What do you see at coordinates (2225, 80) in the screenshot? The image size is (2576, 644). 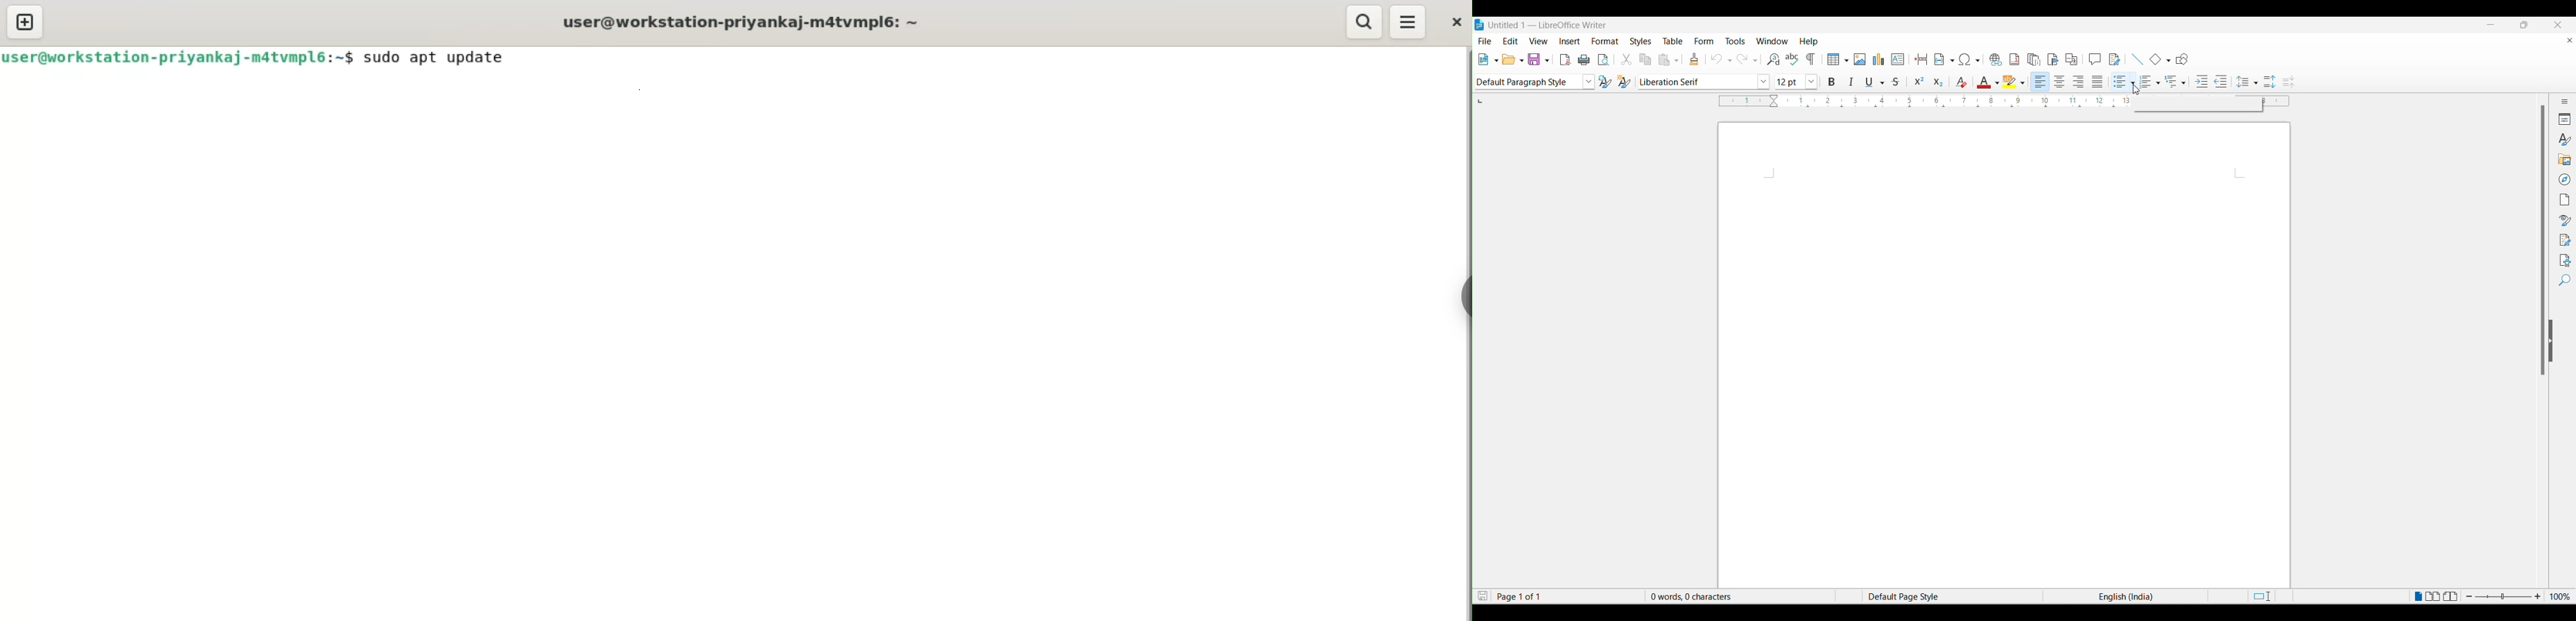 I see `Decrease indent` at bounding box center [2225, 80].